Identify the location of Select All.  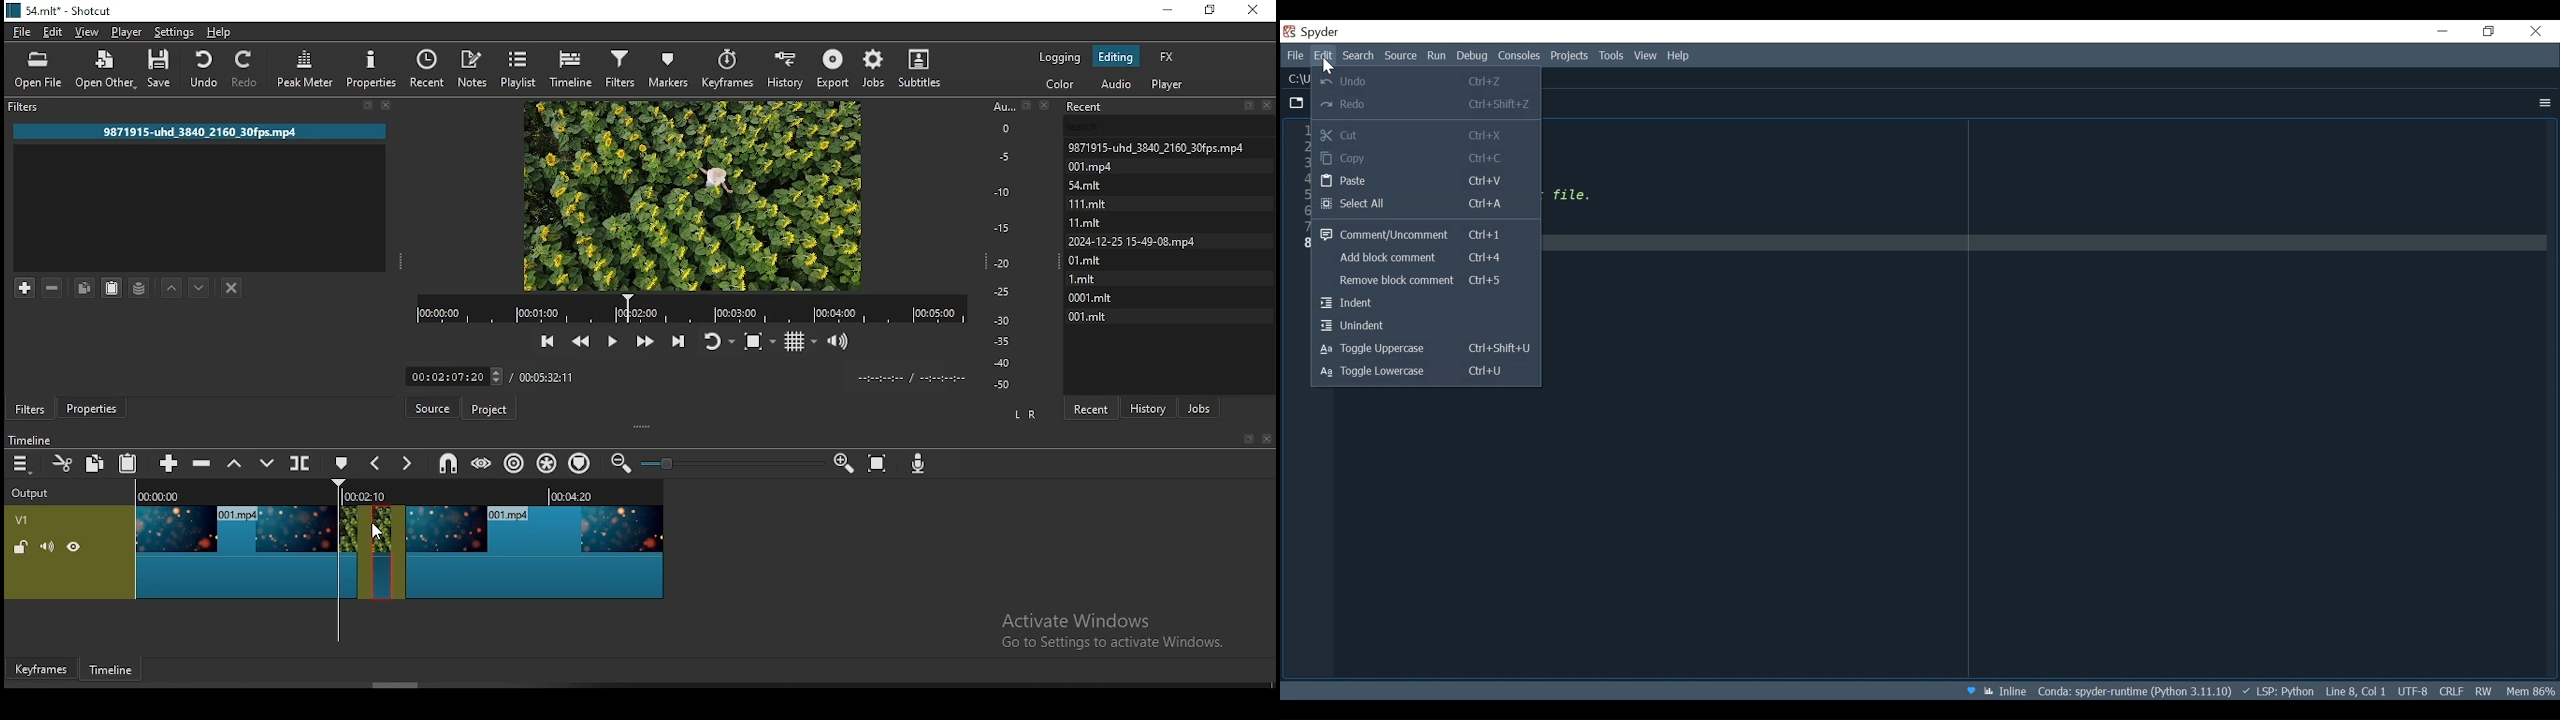
(1371, 203).